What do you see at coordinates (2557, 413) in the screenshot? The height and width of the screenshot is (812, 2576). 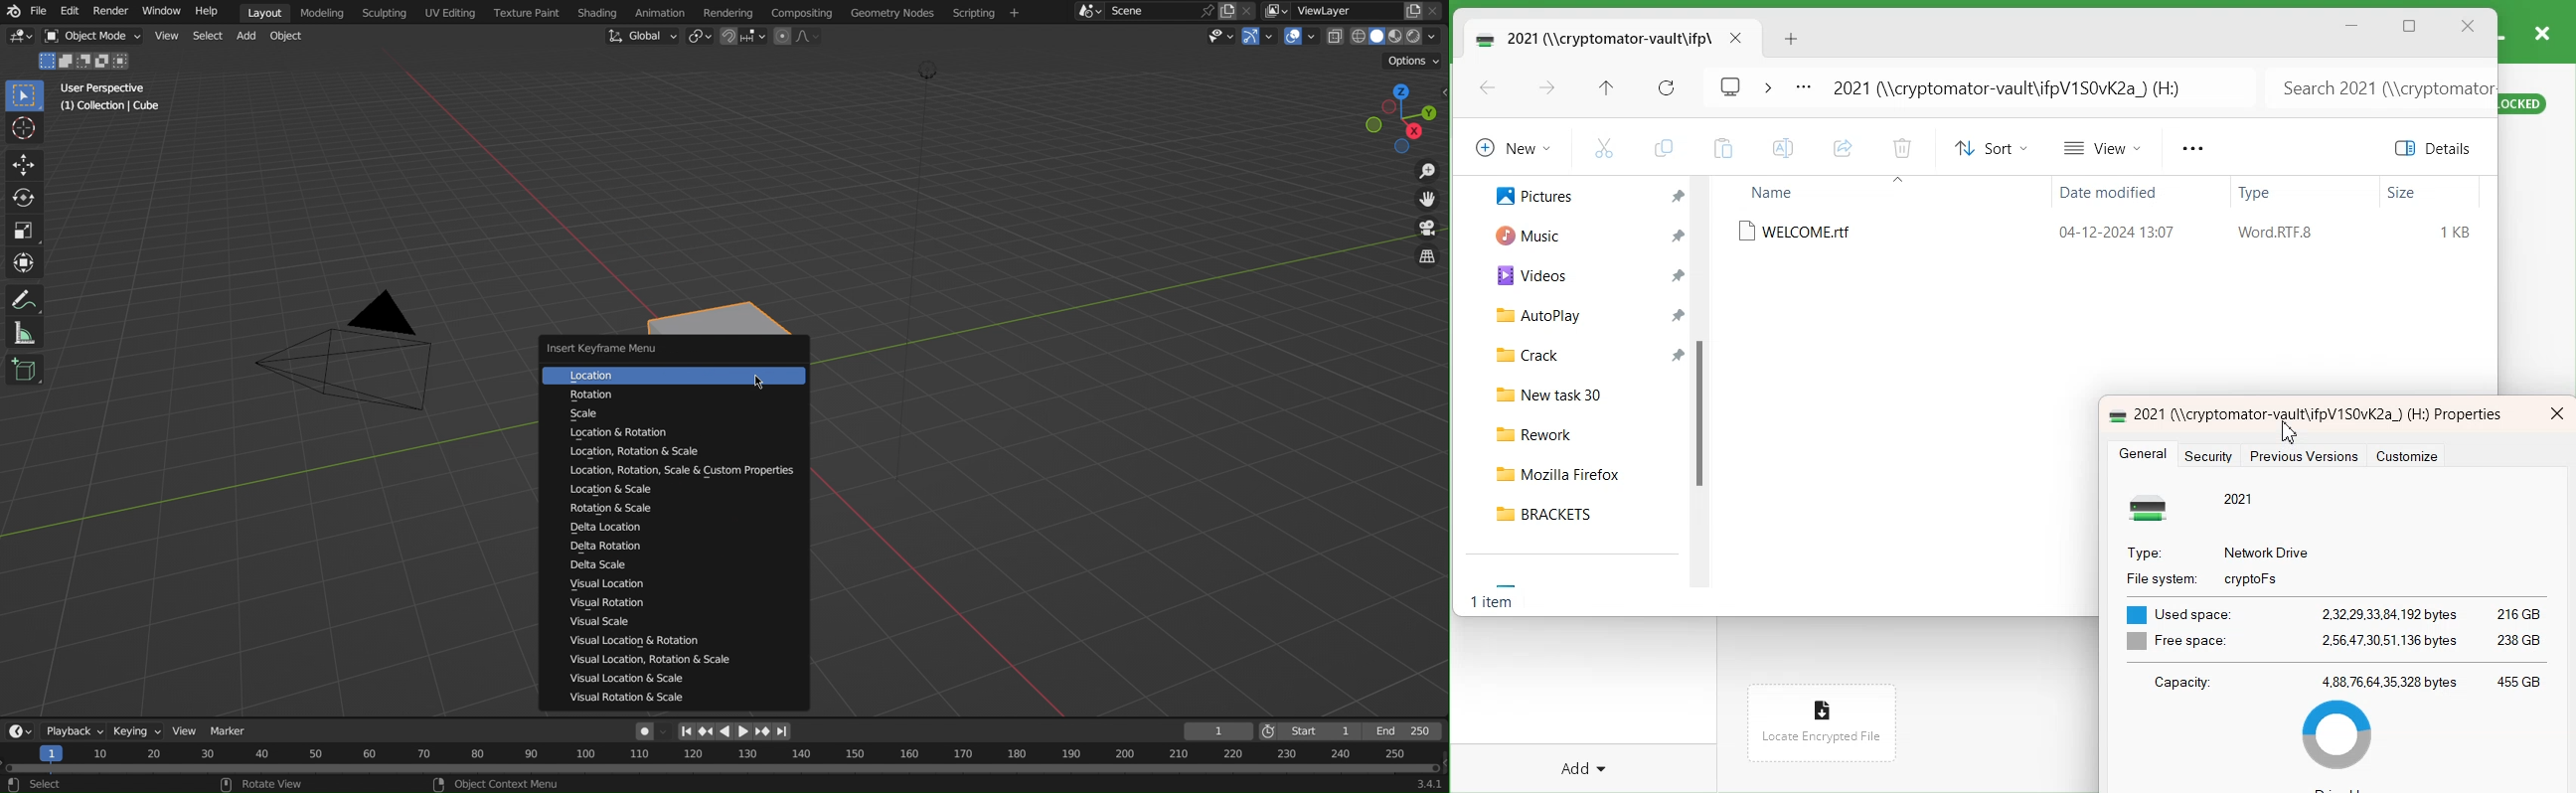 I see `close` at bounding box center [2557, 413].